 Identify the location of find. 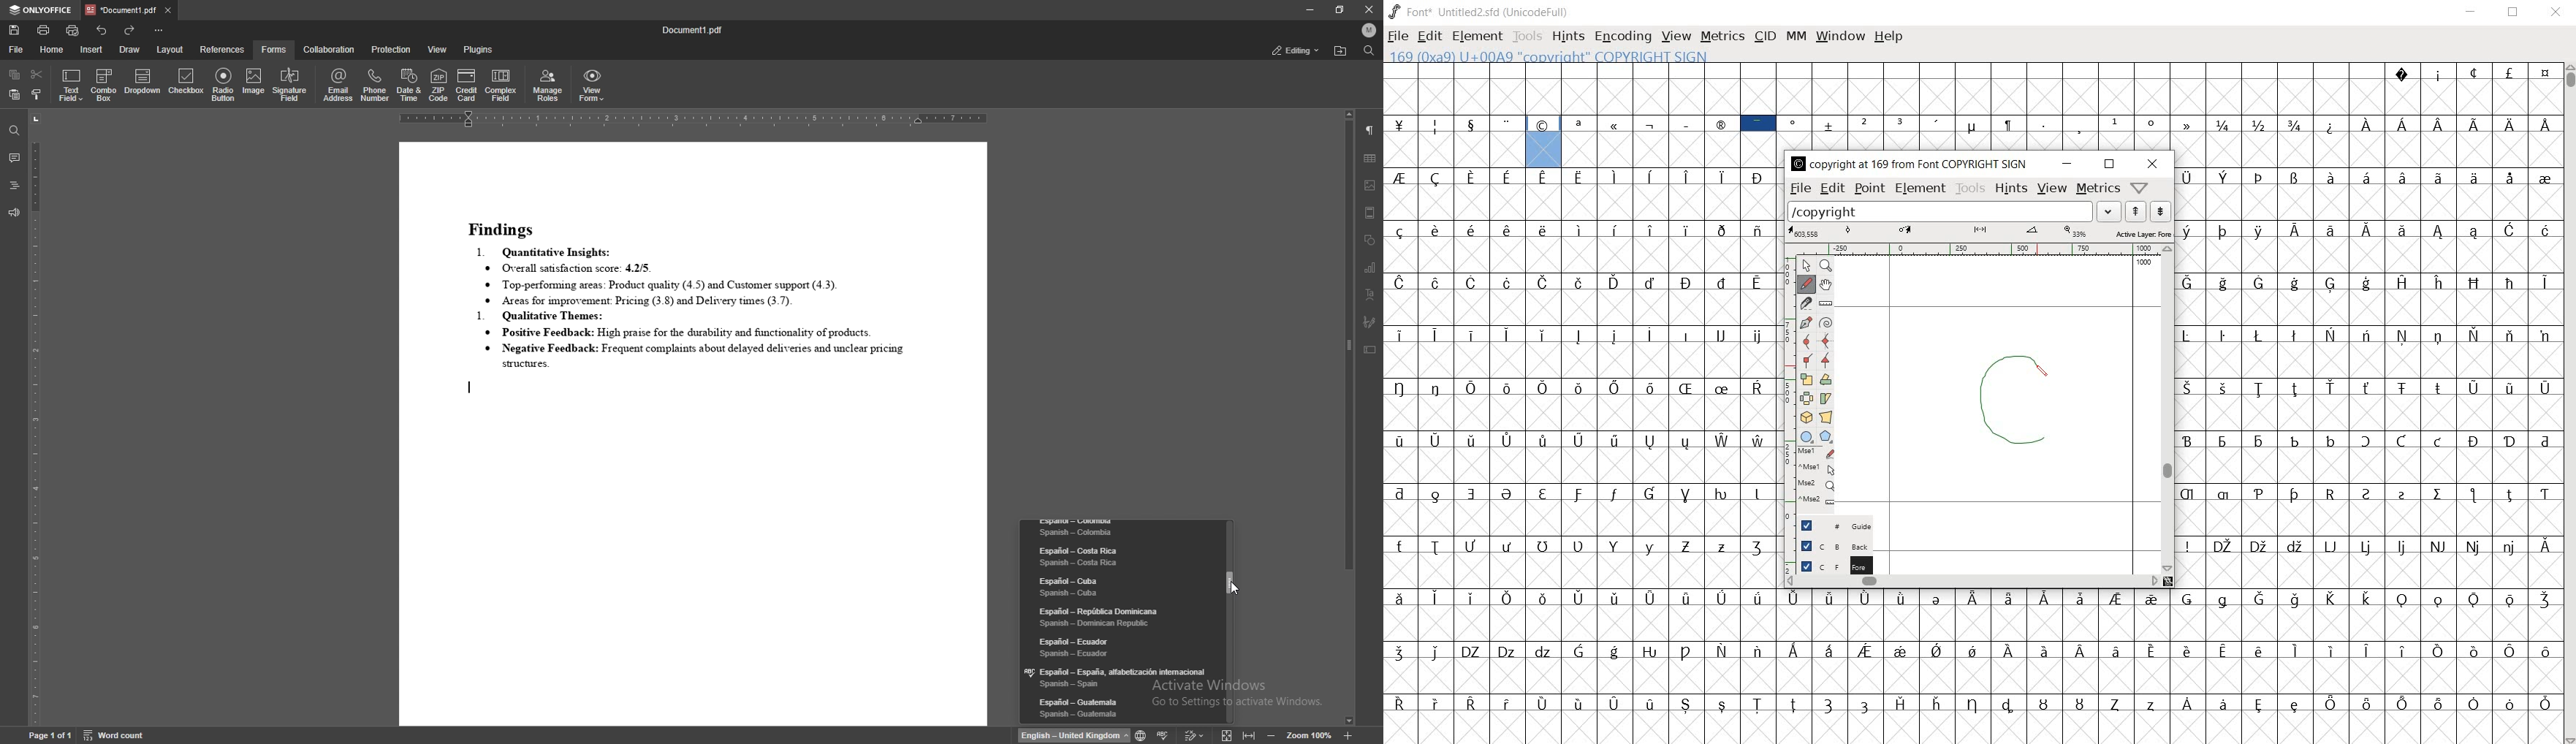
(1370, 50).